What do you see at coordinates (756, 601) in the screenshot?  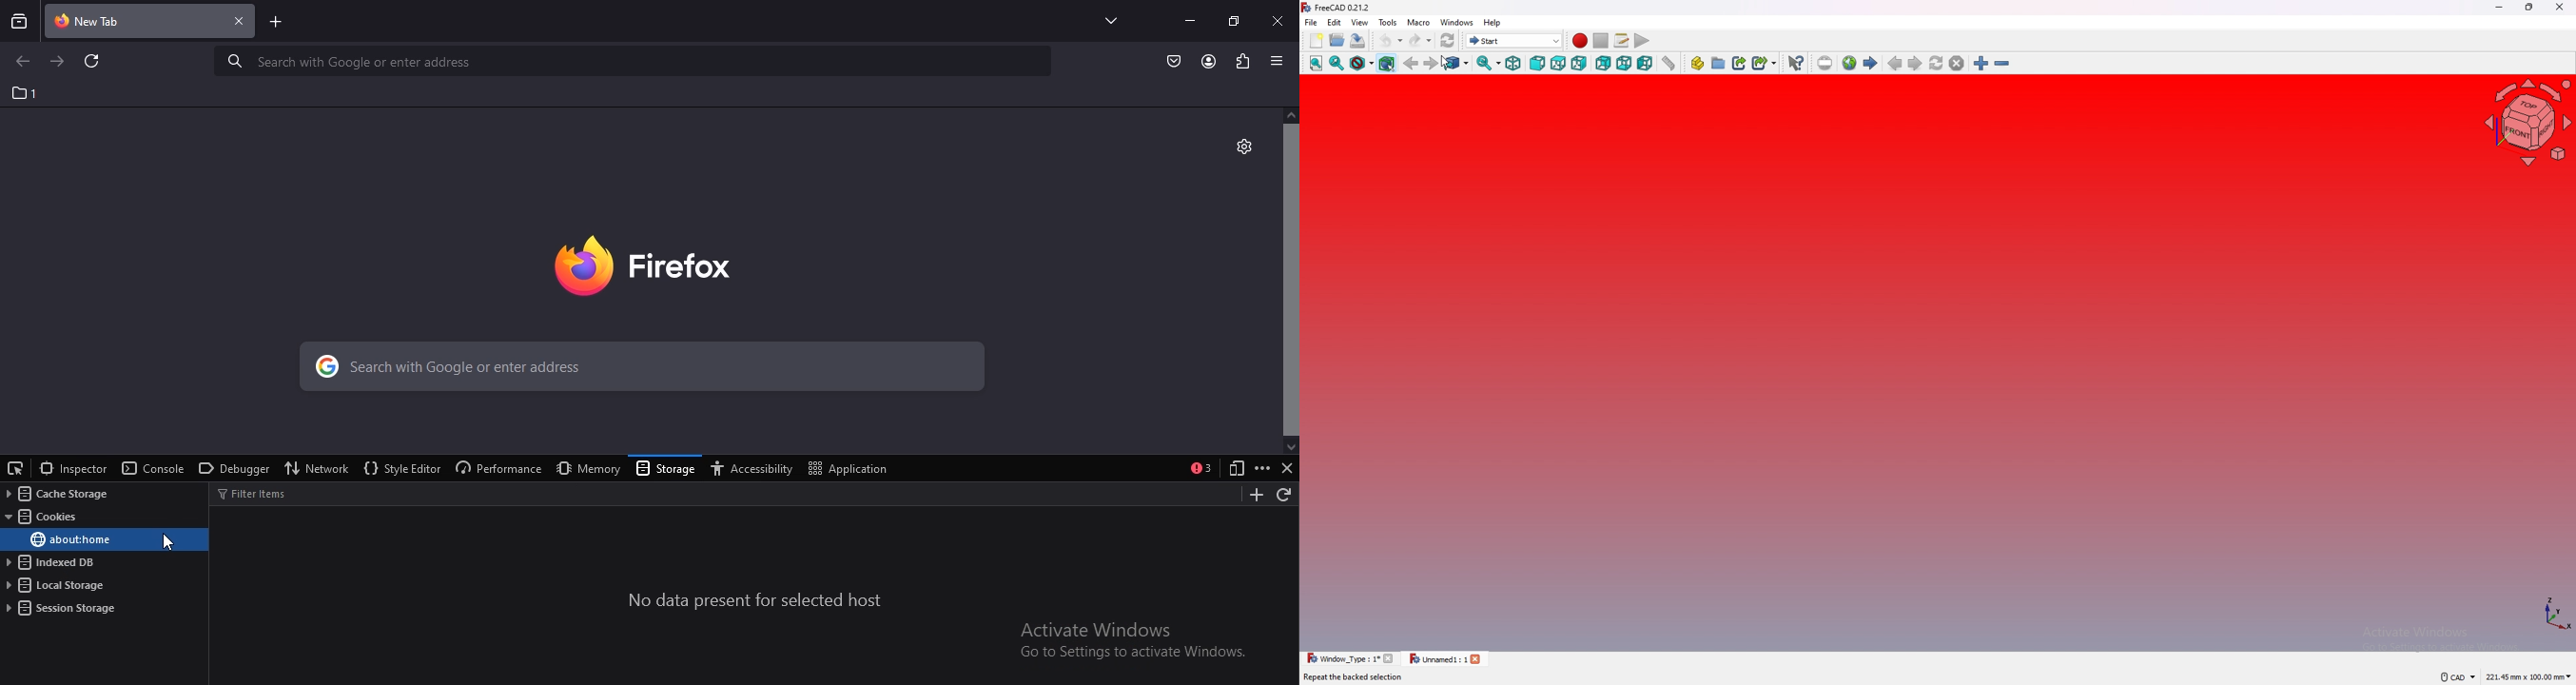 I see `no data present for selected host` at bounding box center [756, 601].